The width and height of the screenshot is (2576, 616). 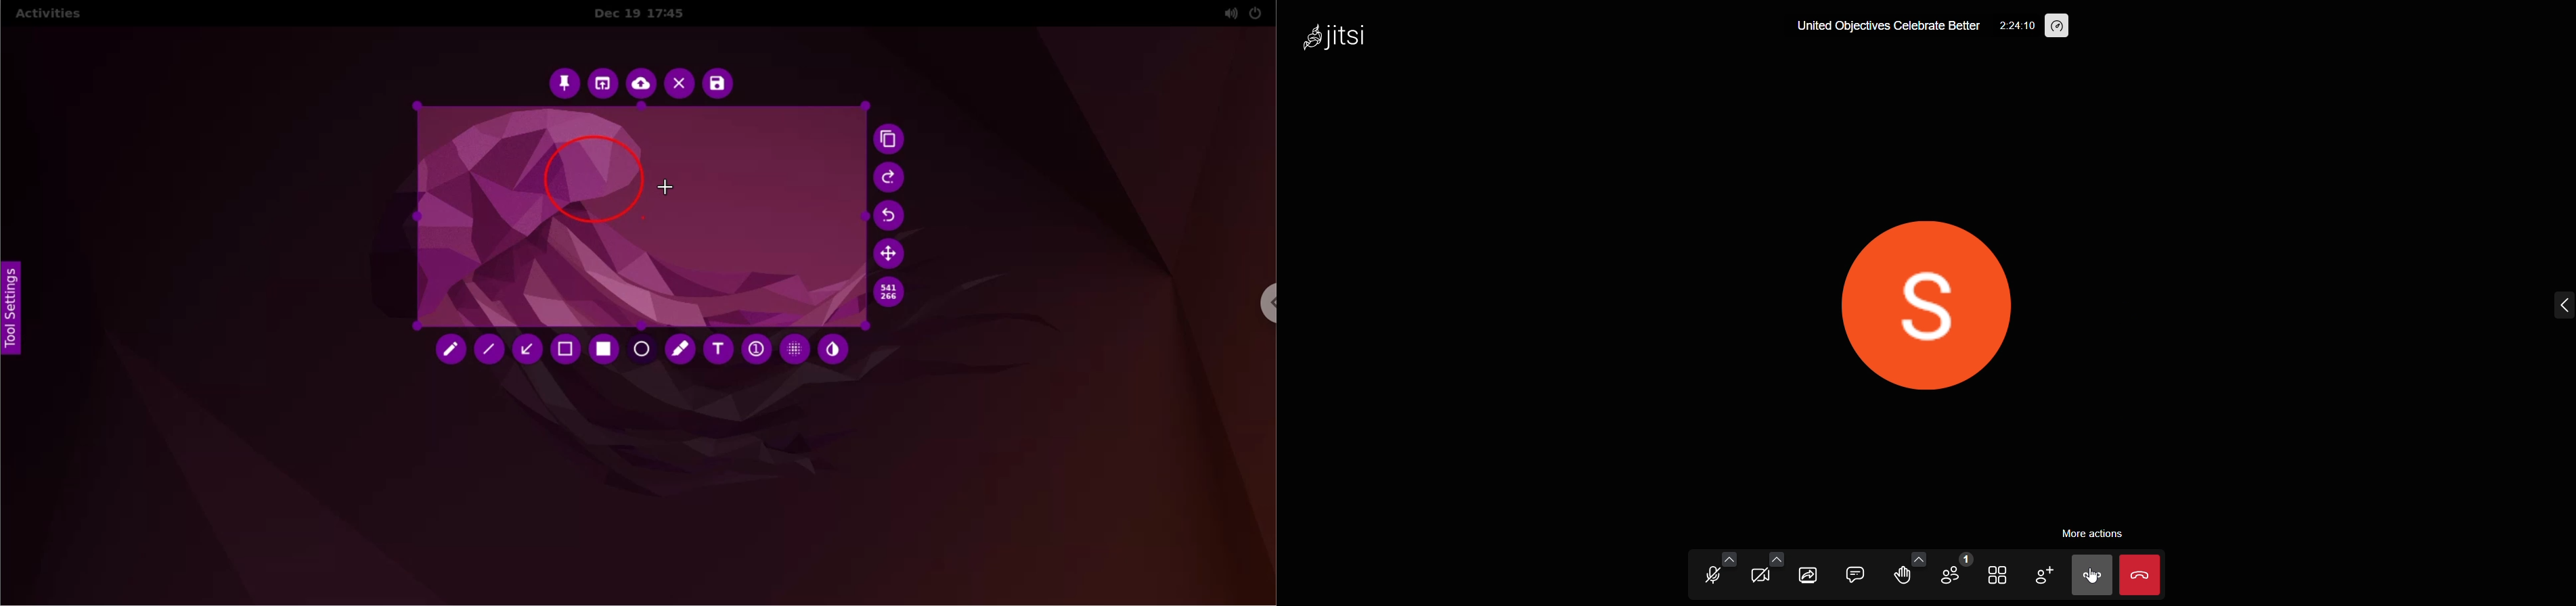 What do you see at coordinates (2089, 576) in the screenshot?
I see `more` at bounding box center [2089, 576].